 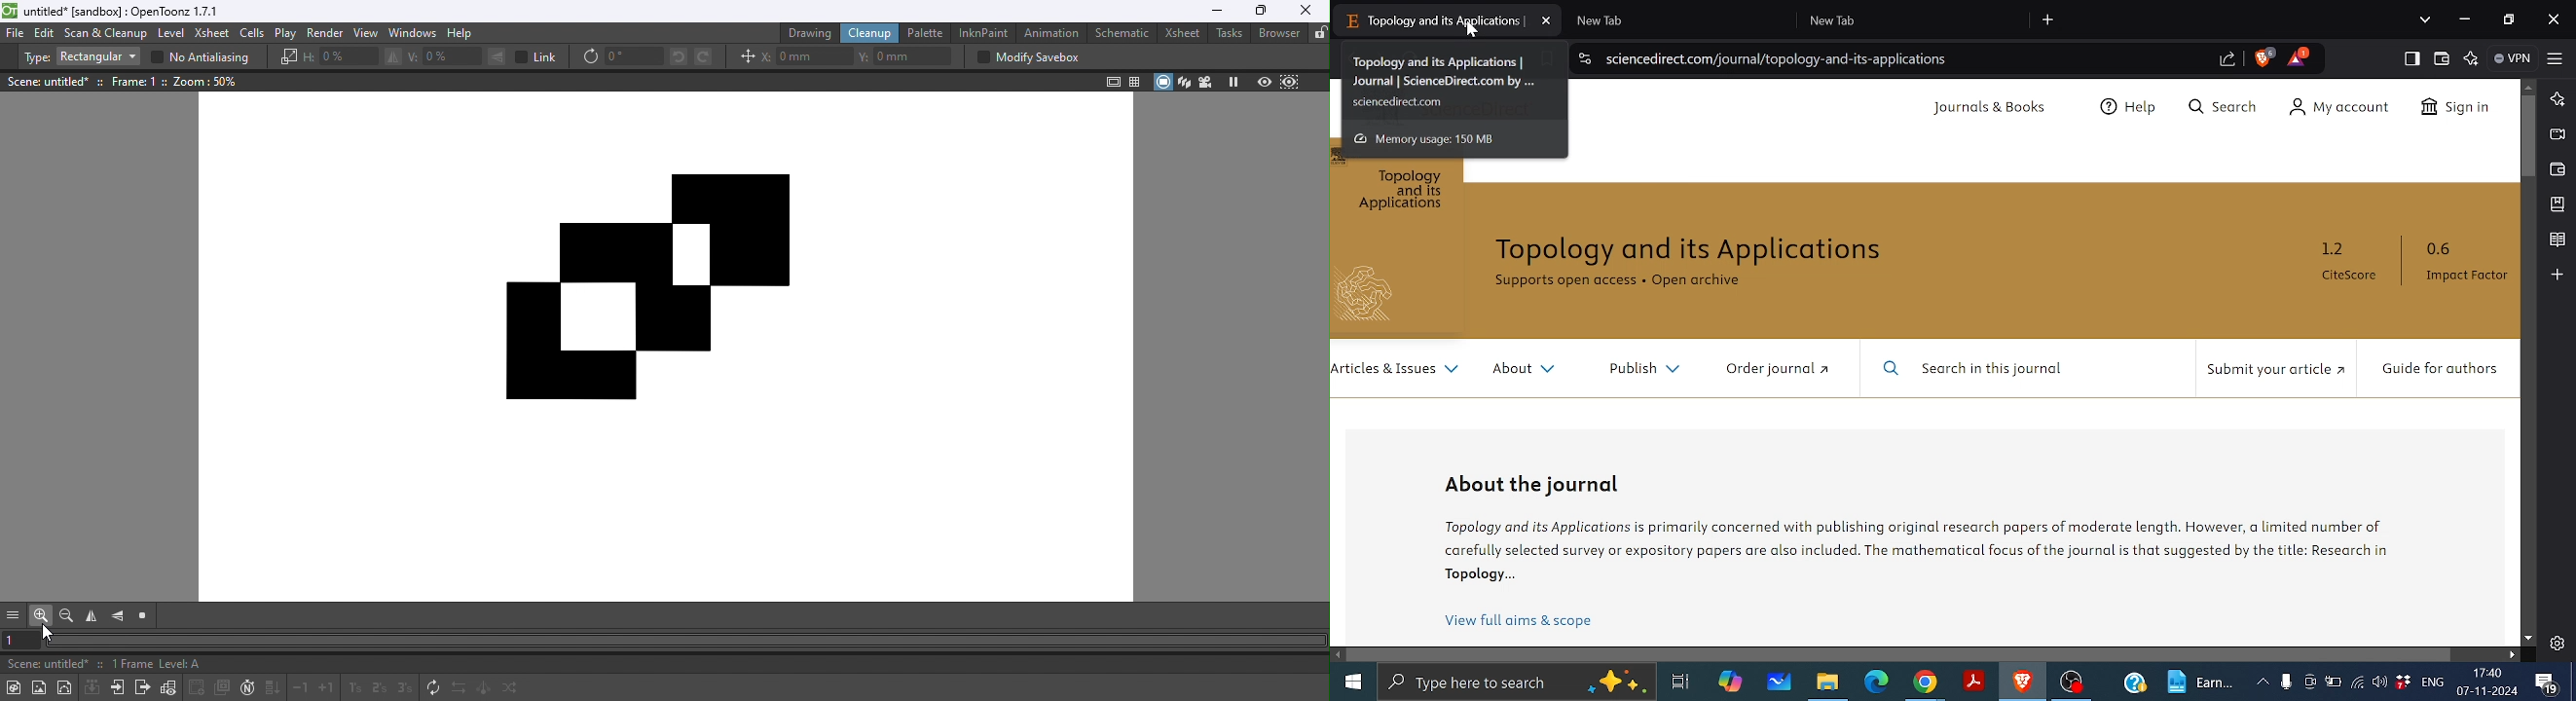 I want to click on Level, so click(x=171, y=34).